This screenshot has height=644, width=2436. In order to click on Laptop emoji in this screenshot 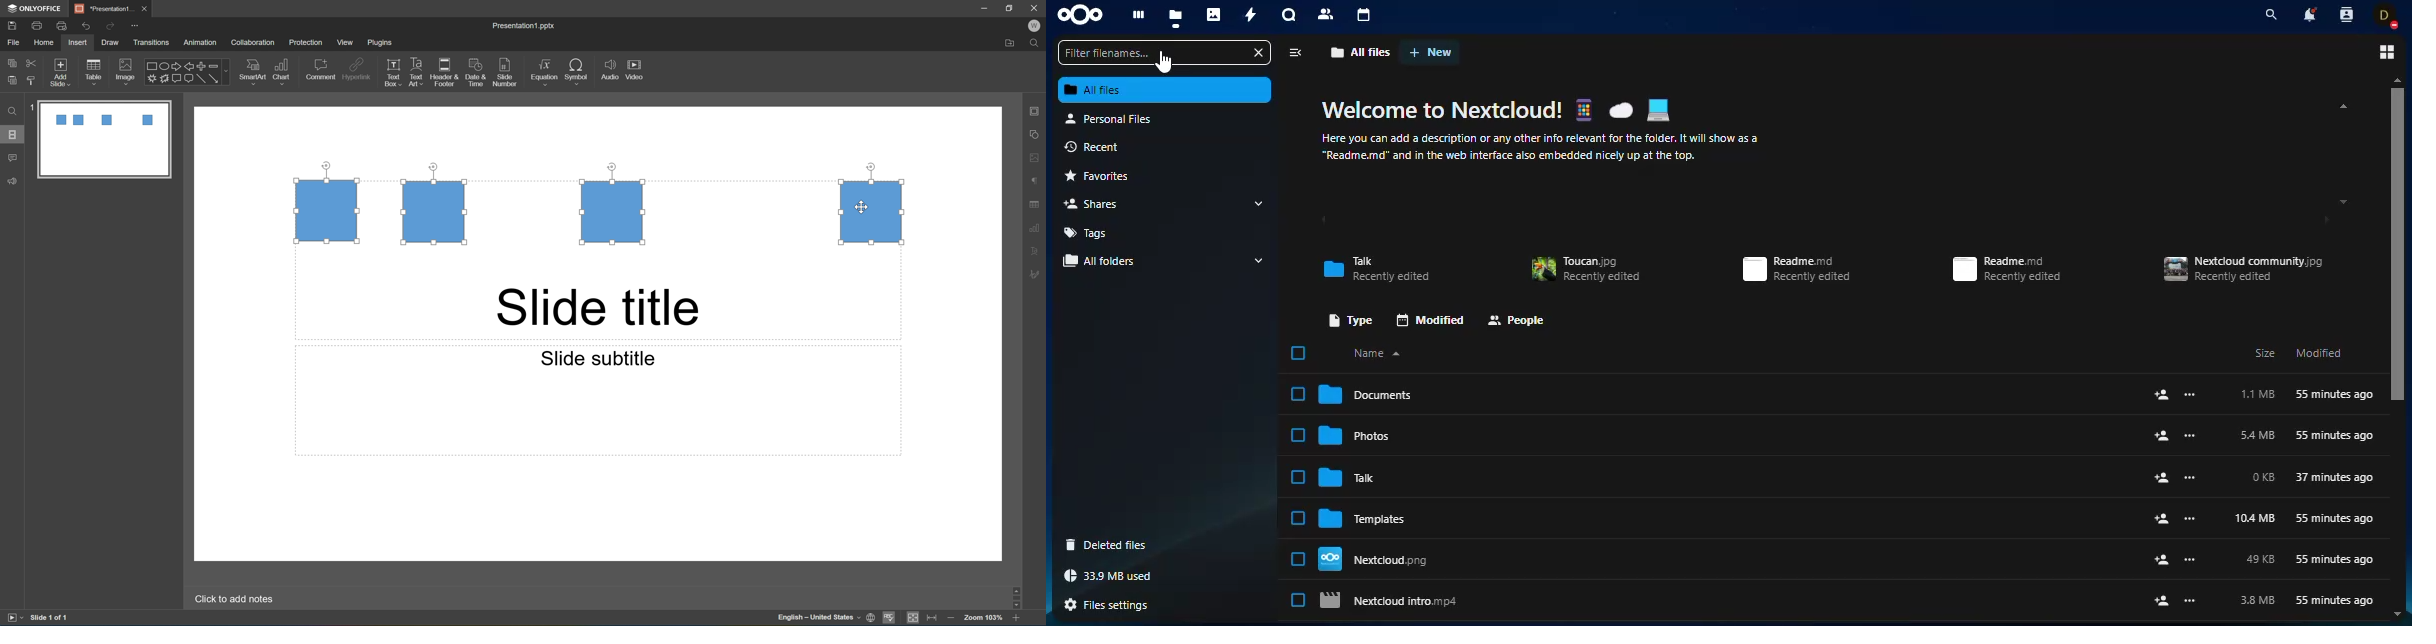, I will do `click(1658, 110)`.